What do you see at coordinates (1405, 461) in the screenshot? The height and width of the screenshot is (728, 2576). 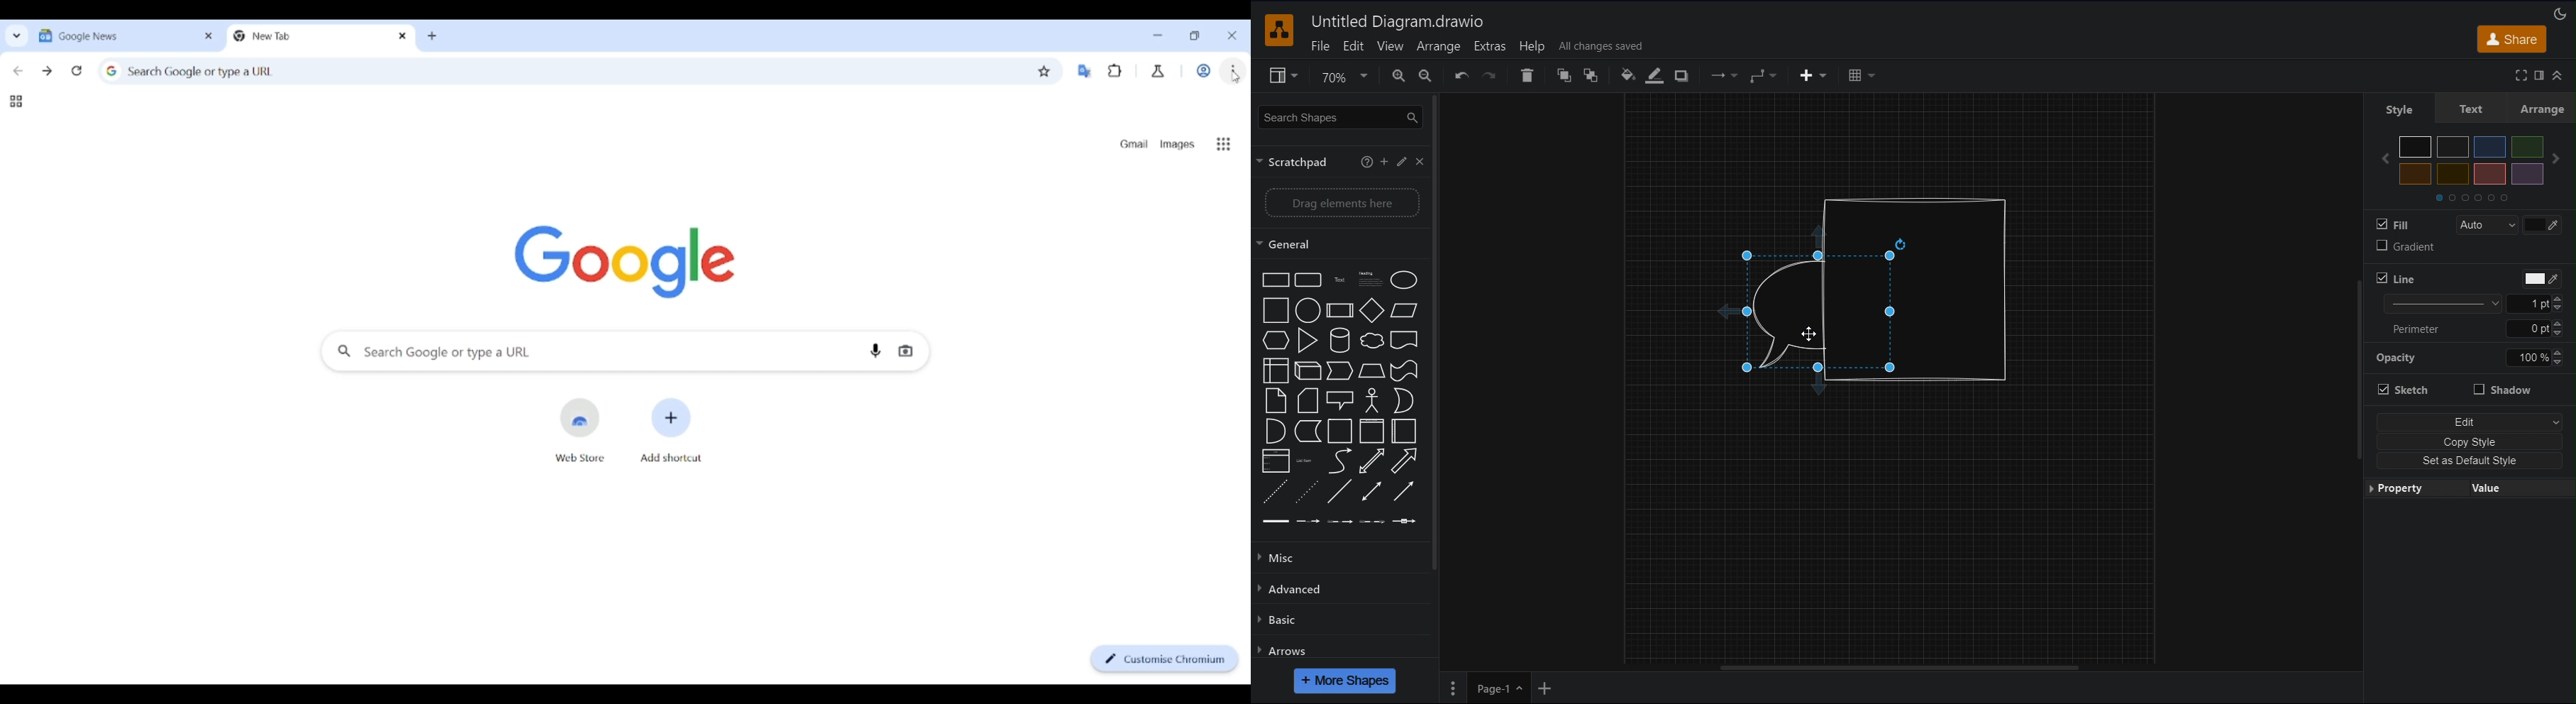 I see `Arrow` at bounding box center [1405, 461].